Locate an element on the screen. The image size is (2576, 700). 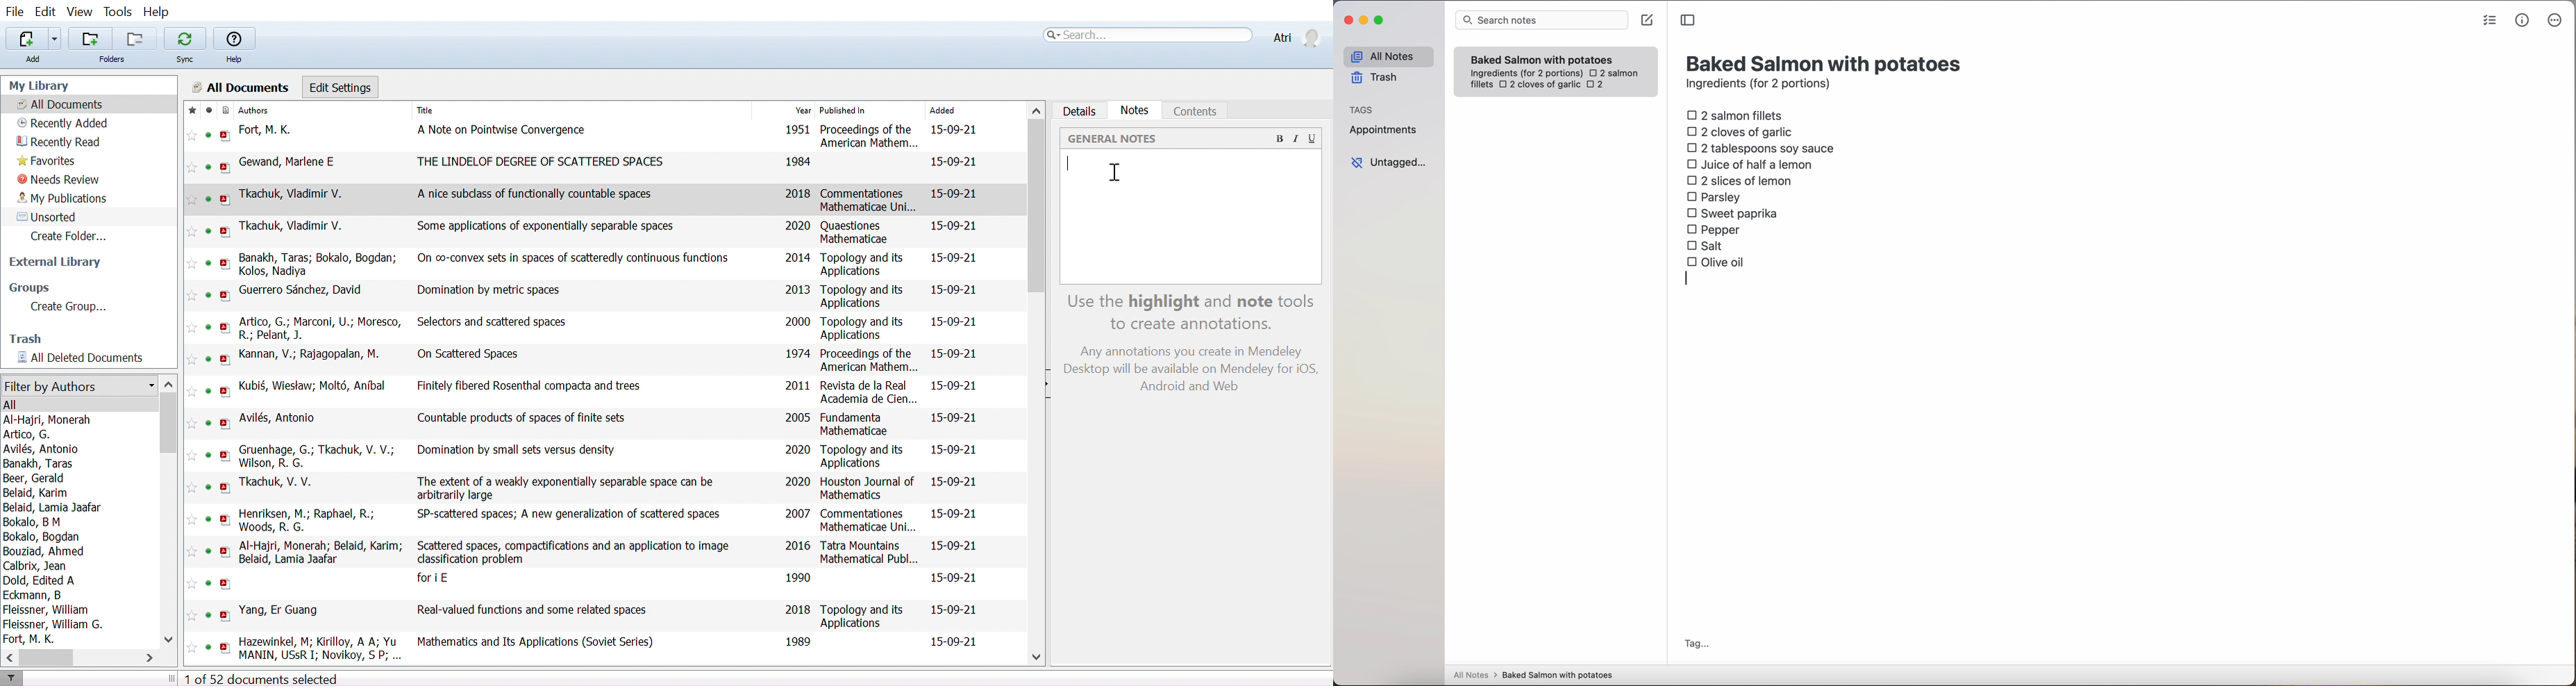
Add this reference to favorites is located at coordinates (192, 457).